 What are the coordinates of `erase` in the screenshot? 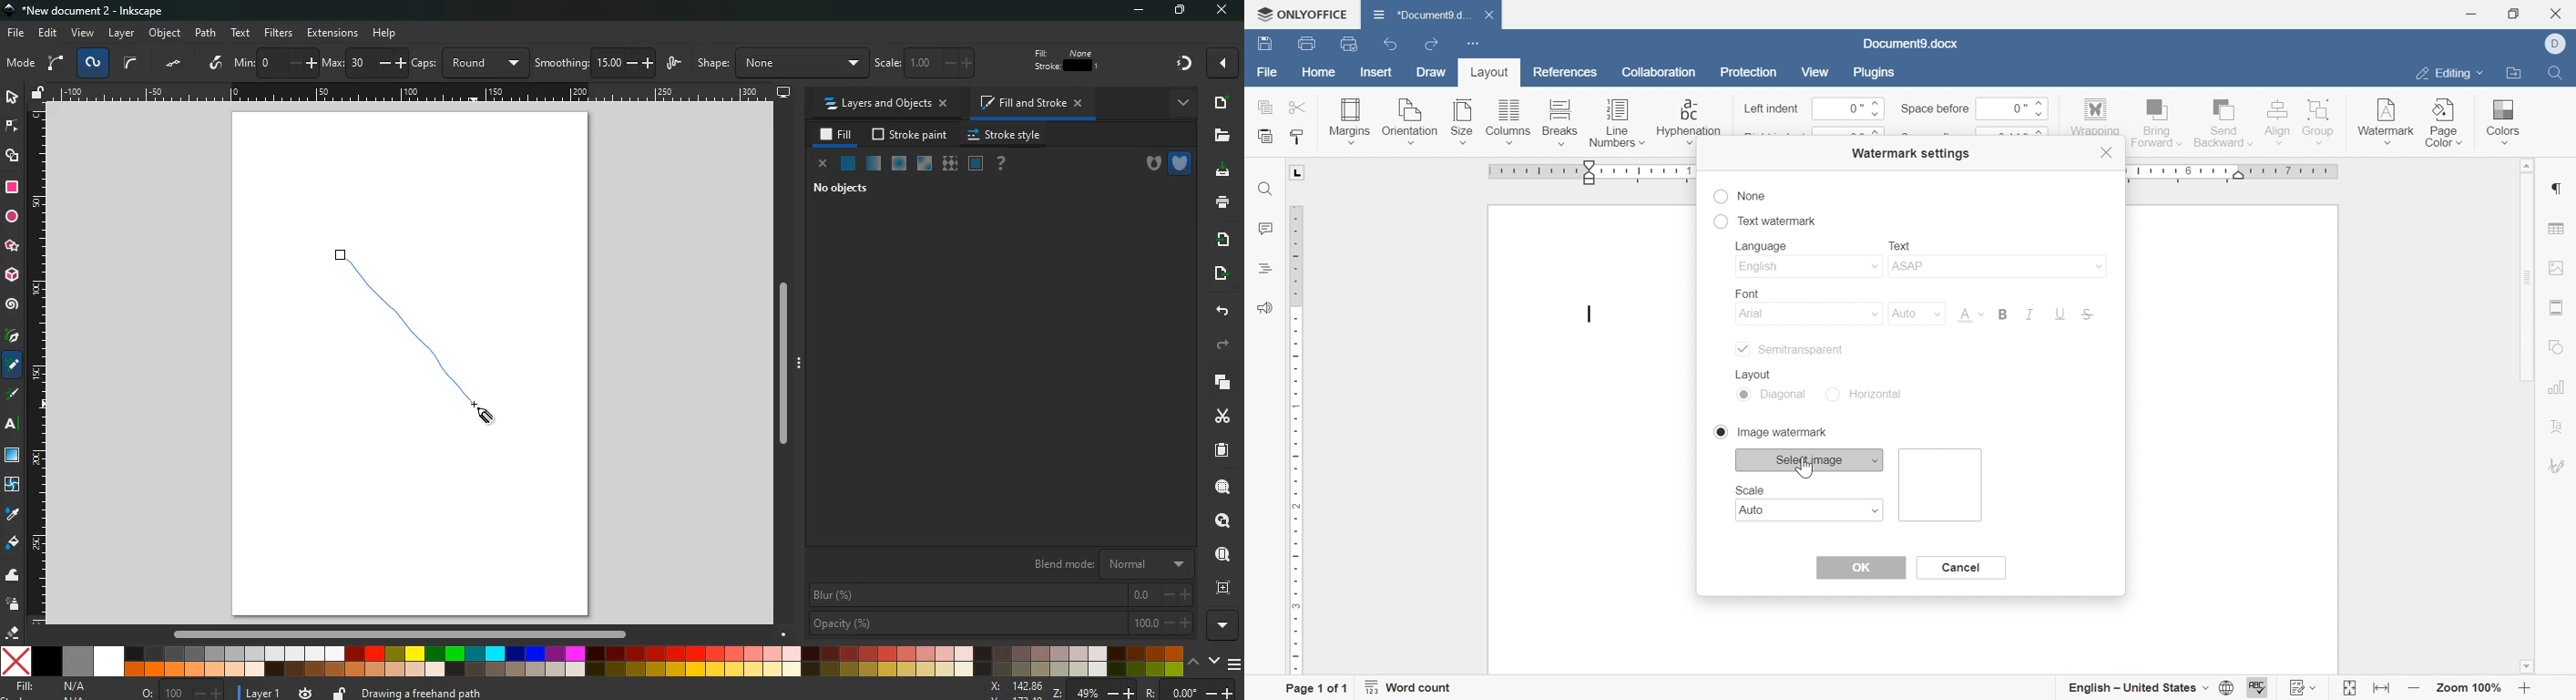 It's located at (13, 633).